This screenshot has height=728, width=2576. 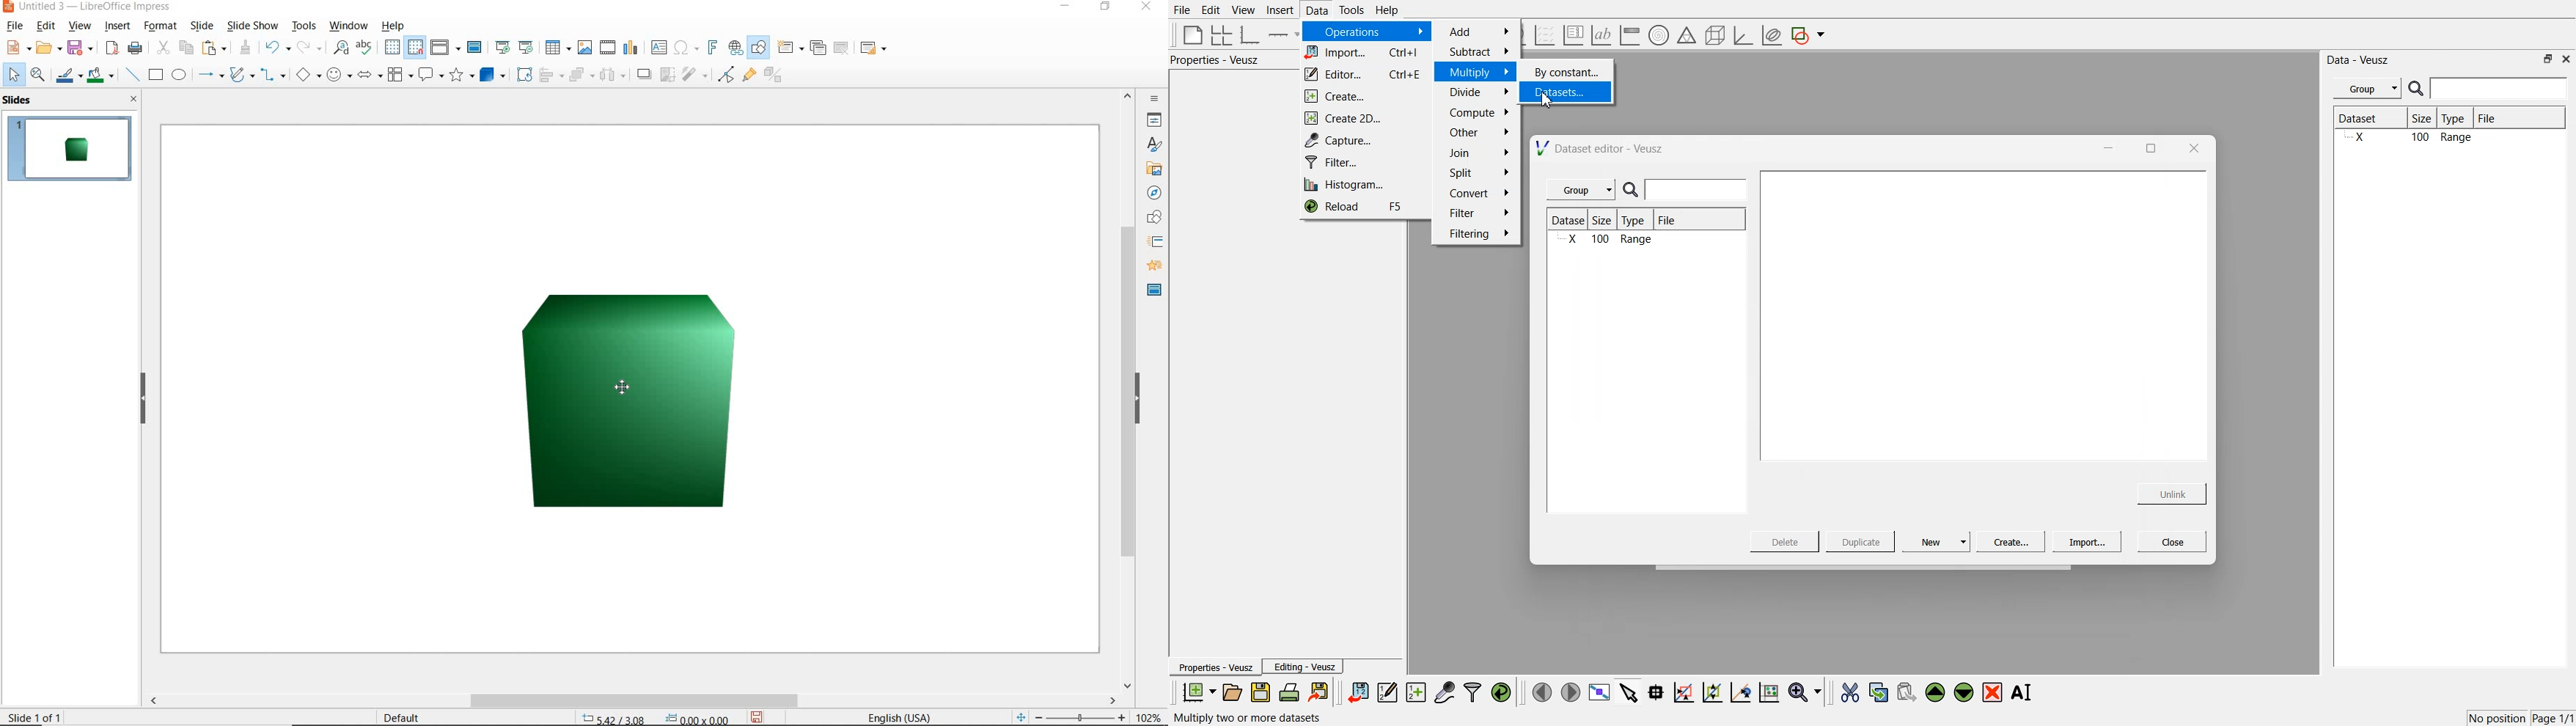 I want to click on SLIDE1, so click(x=70, y=149).